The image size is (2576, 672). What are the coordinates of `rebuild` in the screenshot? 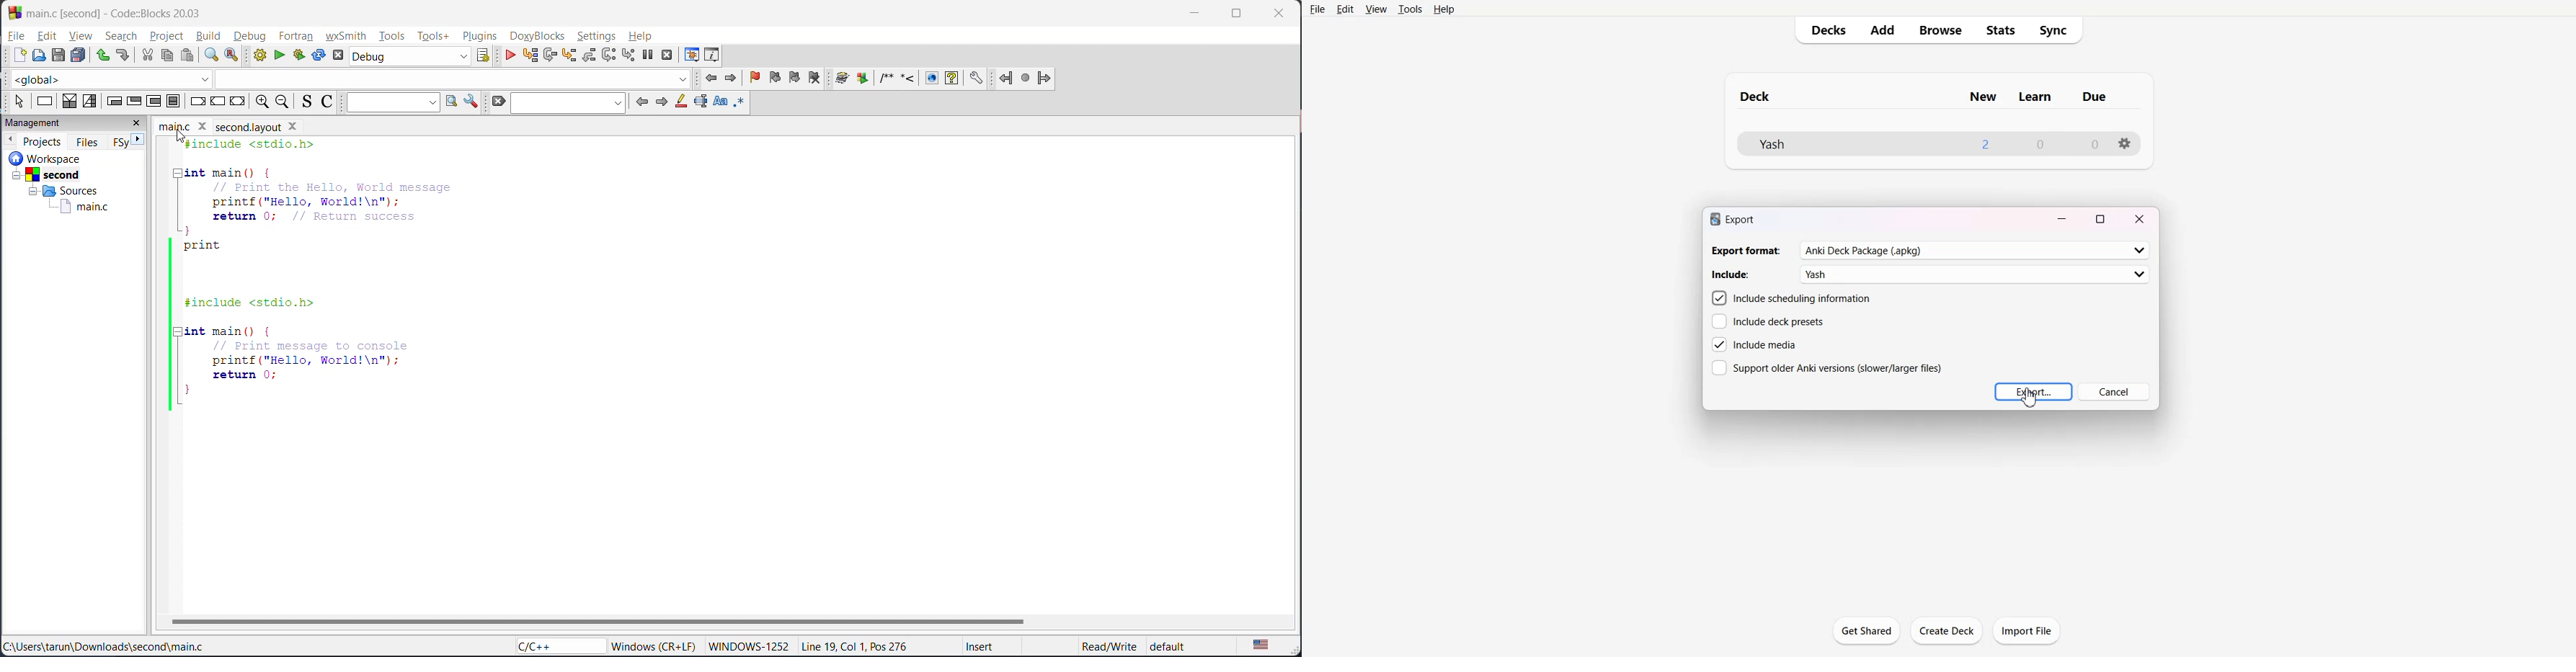 It's located at (318, 56).